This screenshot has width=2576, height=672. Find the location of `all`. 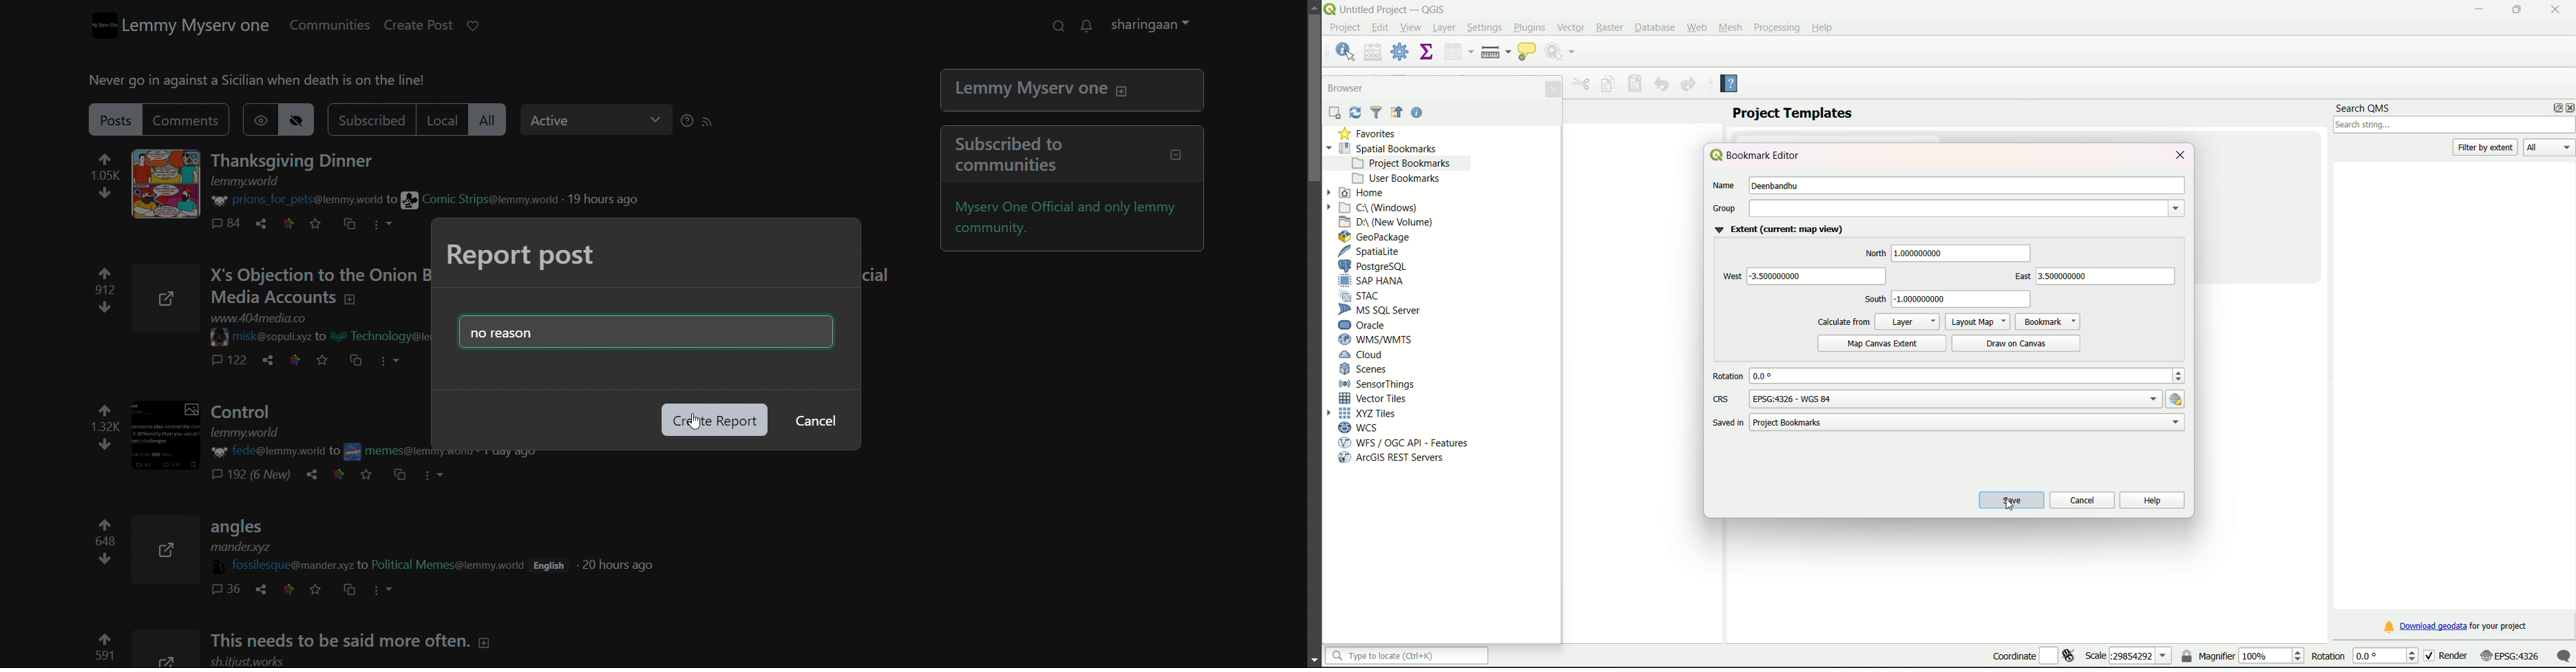

all is located at coordinates (497, 121).